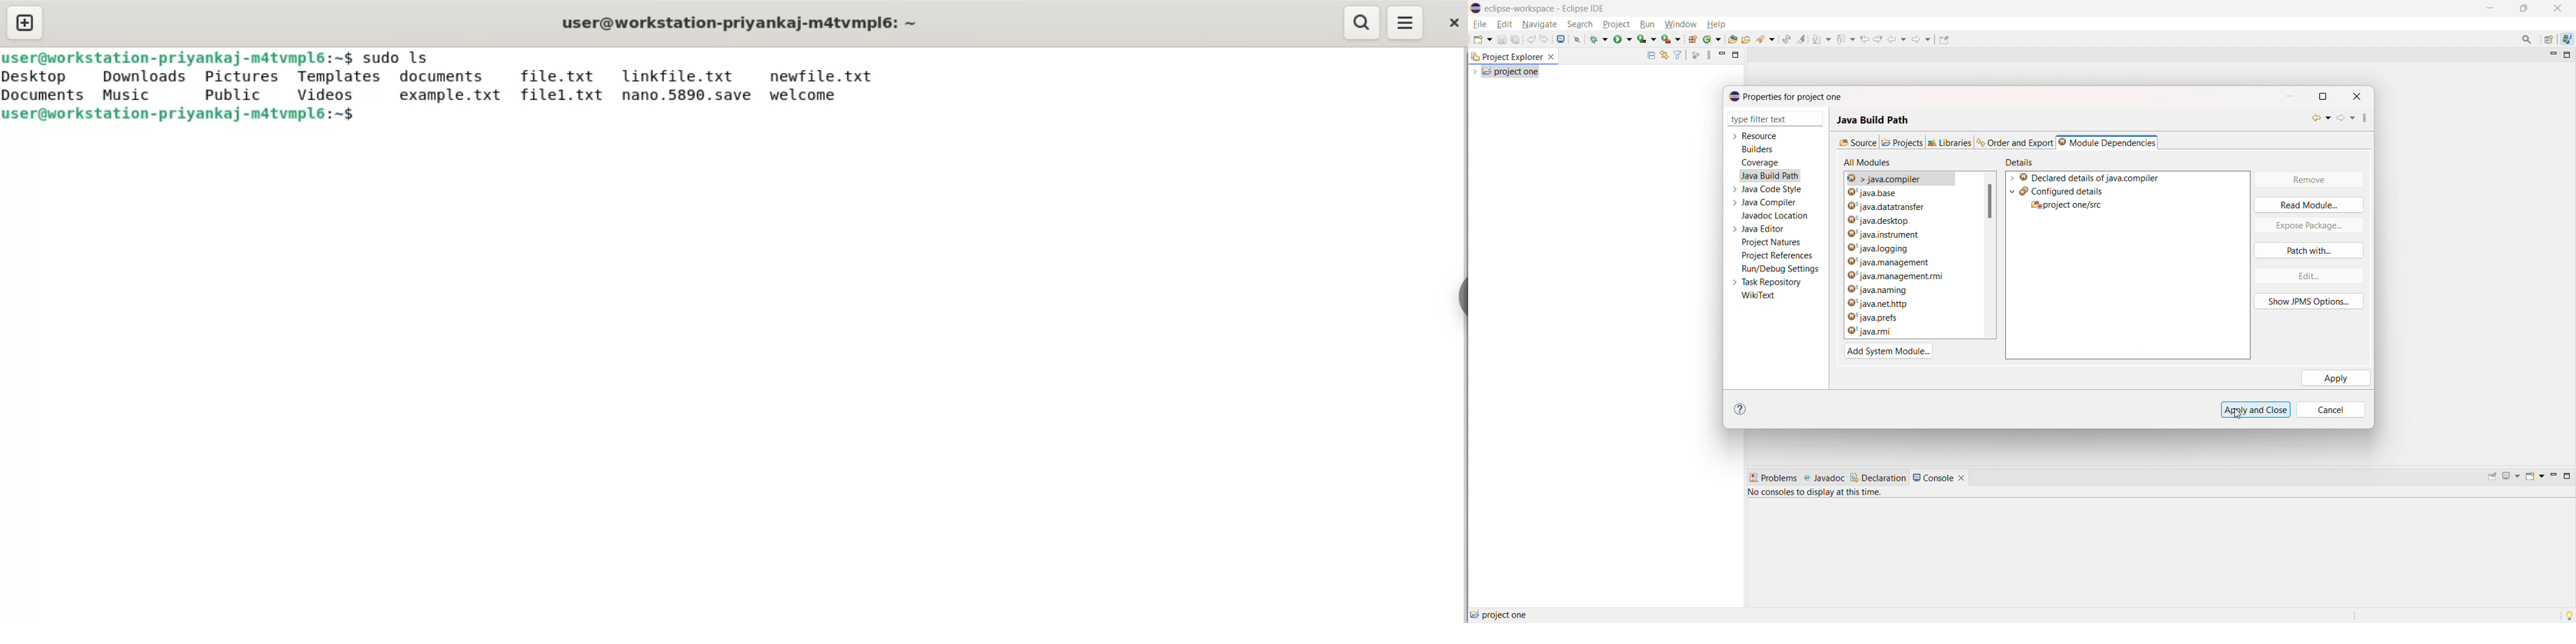  I want to click on templates, so click(339, 78).